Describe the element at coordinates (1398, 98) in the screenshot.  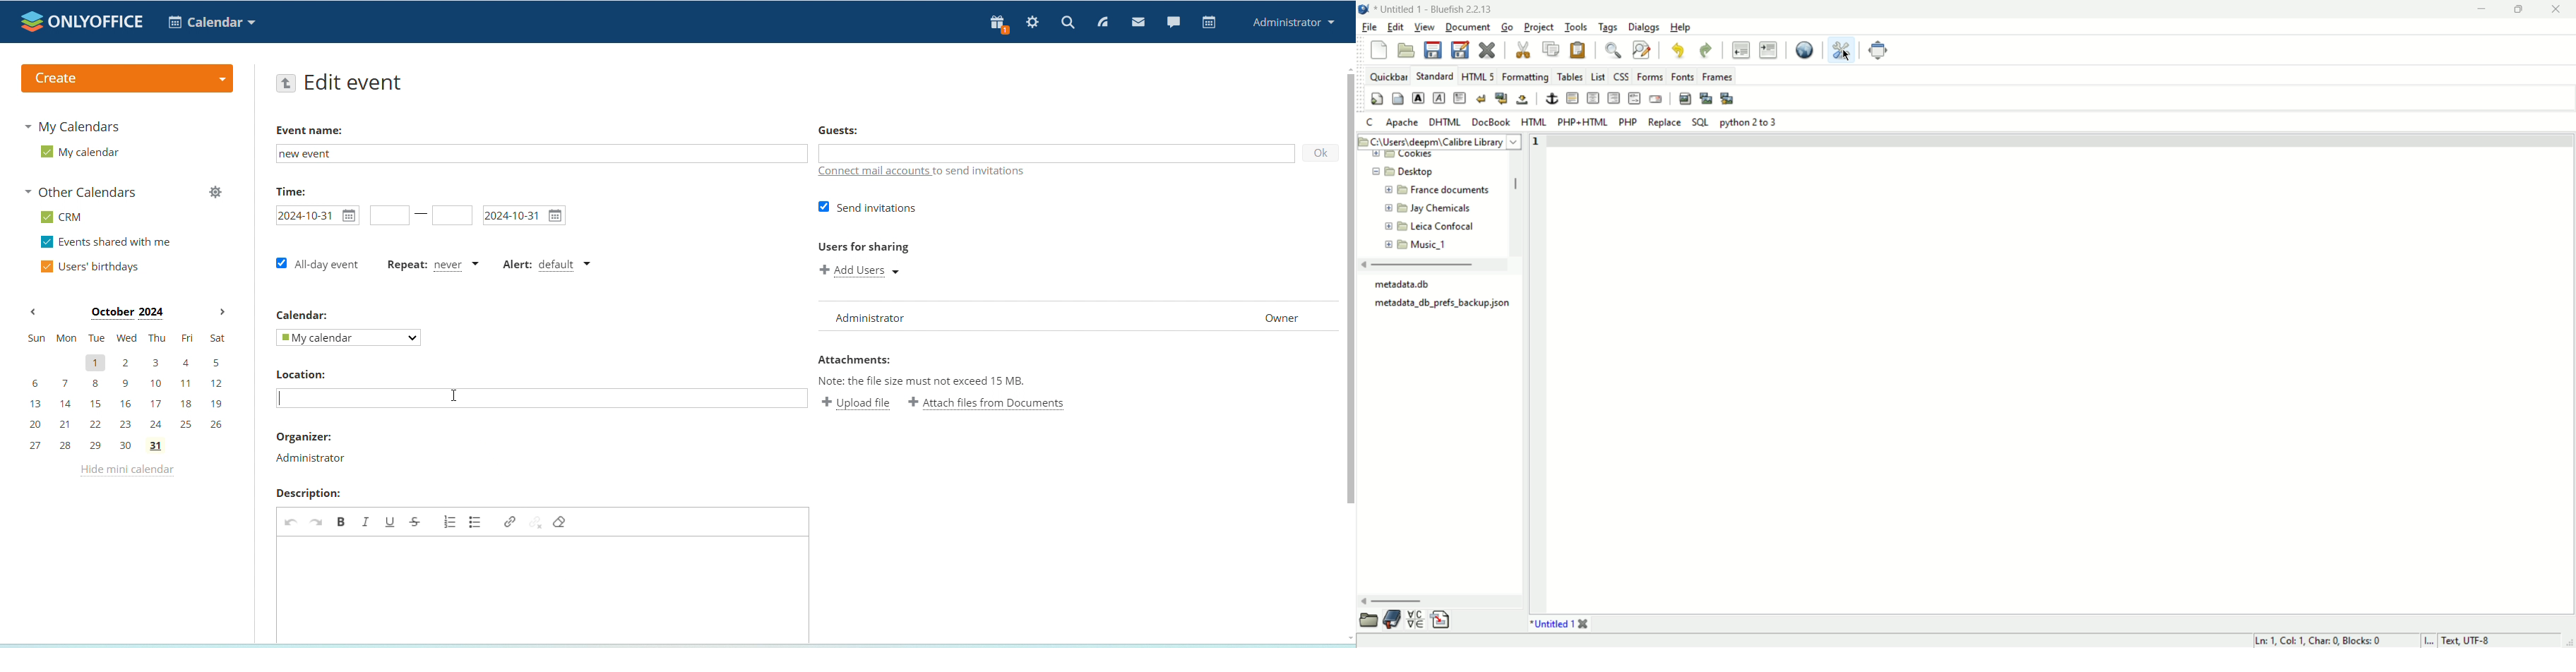
I see `body` at that location.